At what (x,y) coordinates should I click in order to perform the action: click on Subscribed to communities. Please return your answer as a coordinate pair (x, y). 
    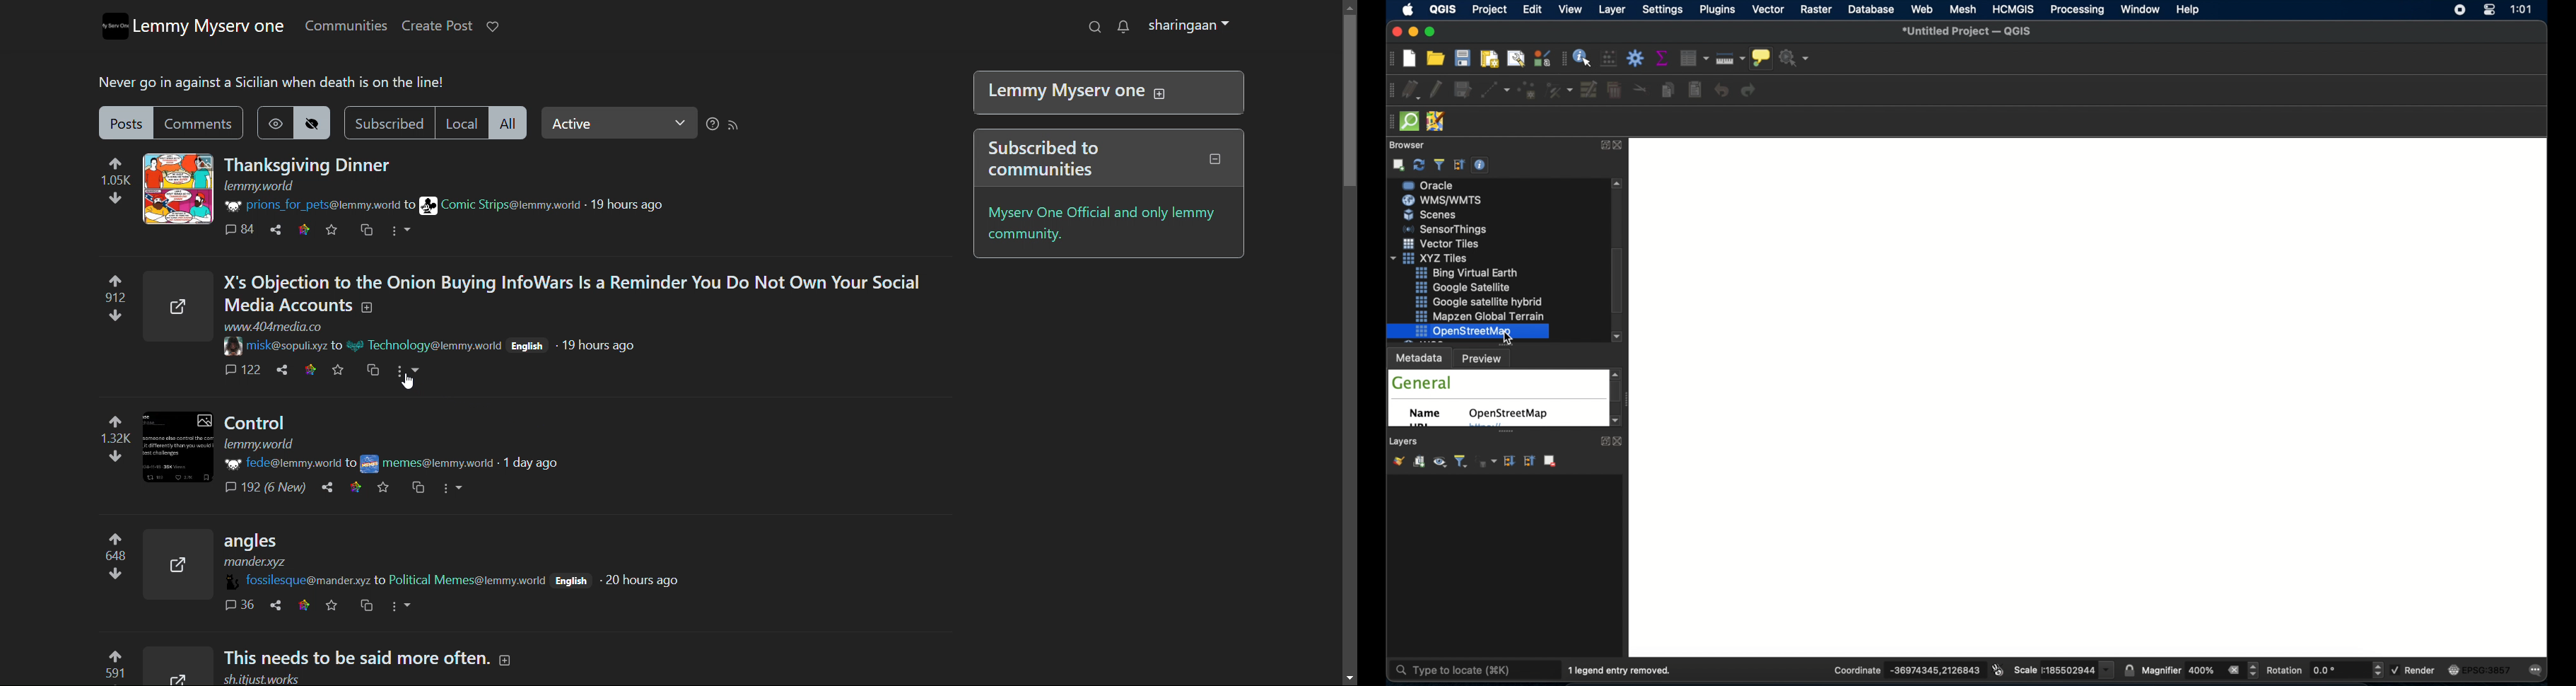
    Looking at the image, I should click on (1106, 159).